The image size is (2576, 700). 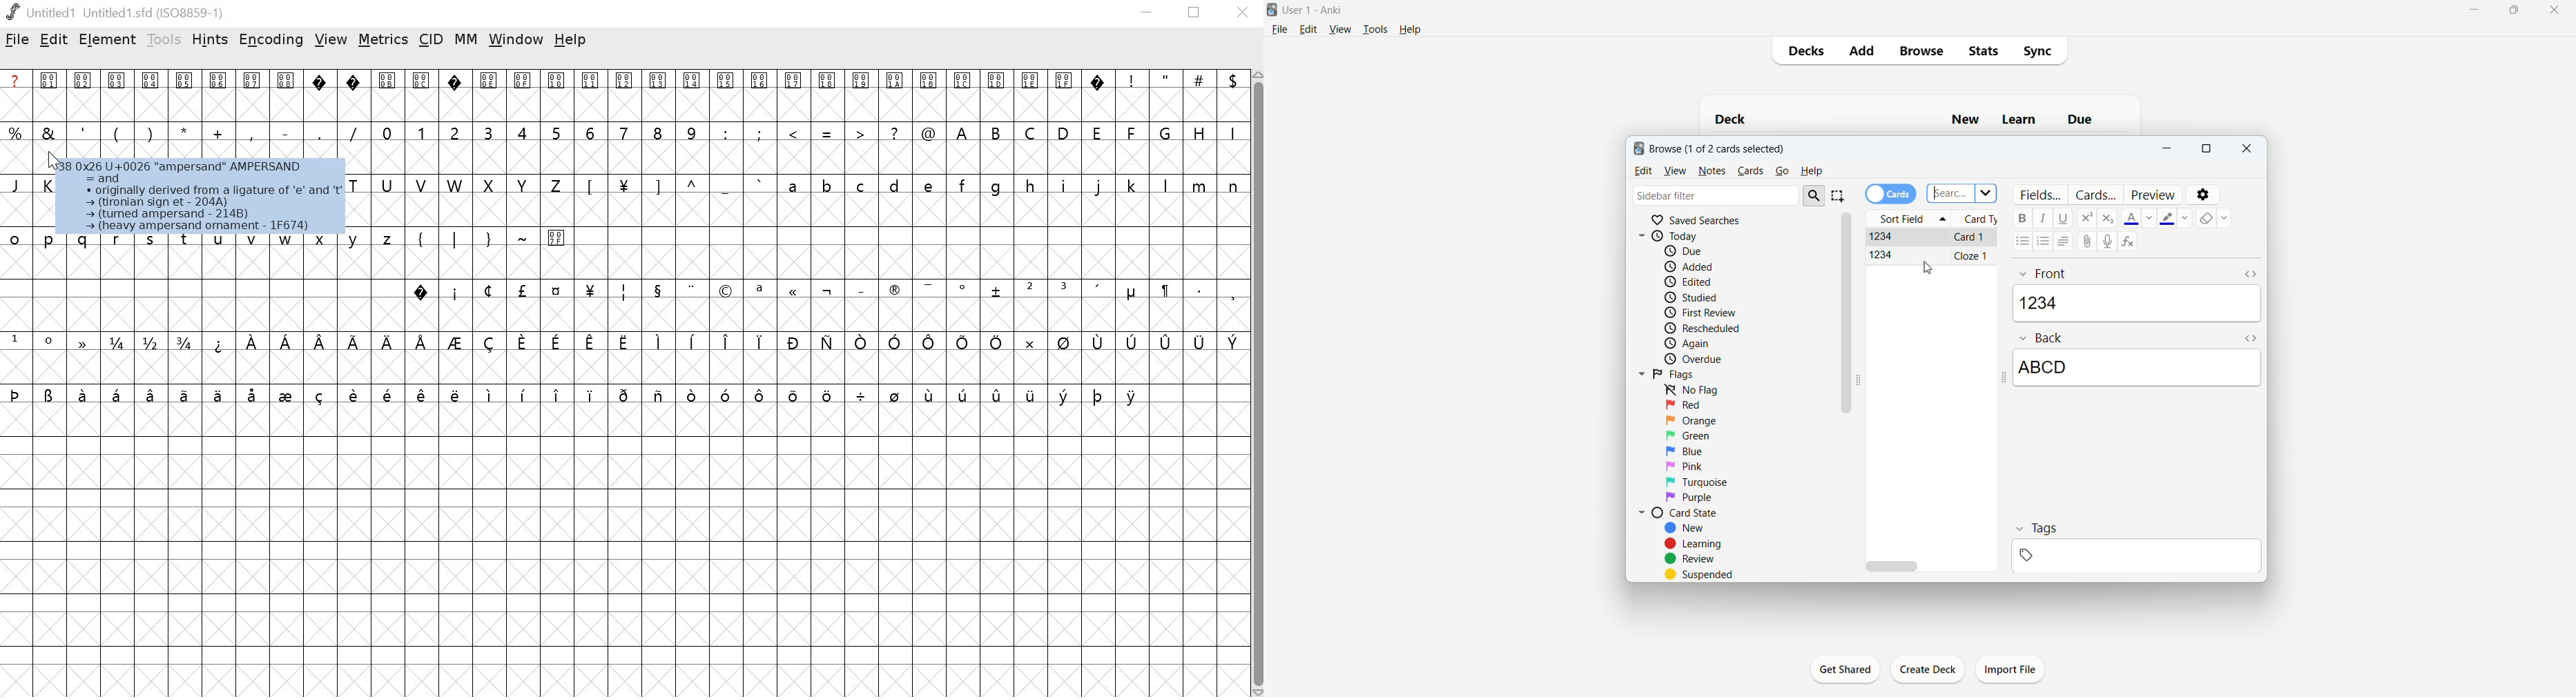 What do you see at coordinates (2023, 219) in the screenshot?
I see `bold` at bounding box center [2023, 219].